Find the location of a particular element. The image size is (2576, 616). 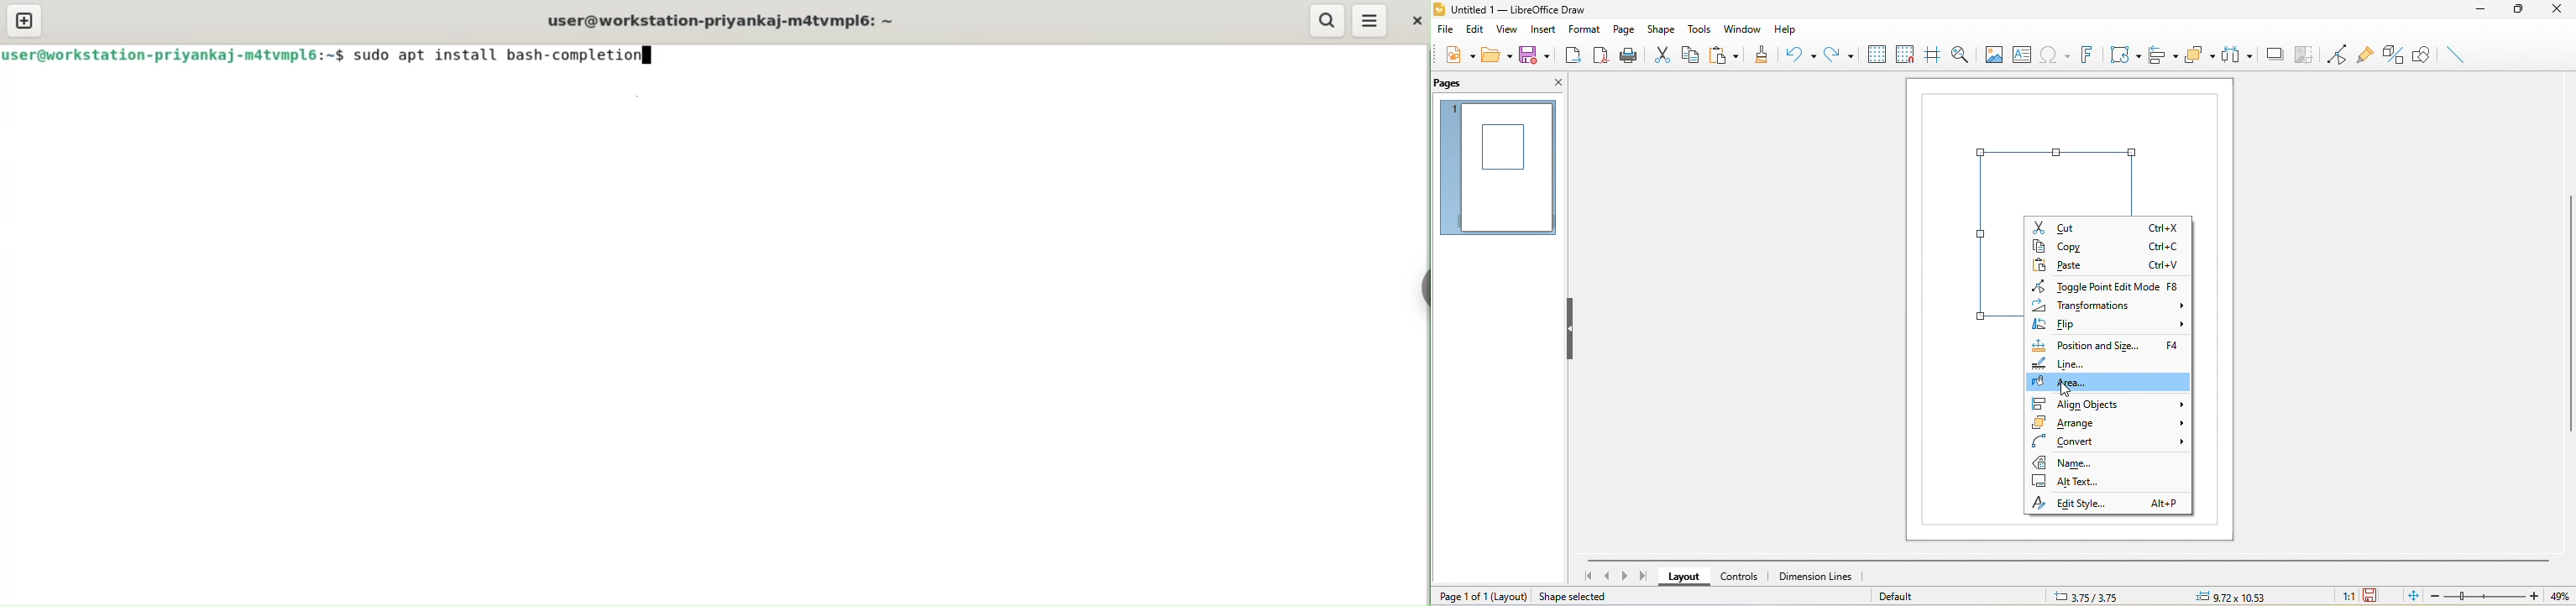

undo is located at coordinates (1802, 55).